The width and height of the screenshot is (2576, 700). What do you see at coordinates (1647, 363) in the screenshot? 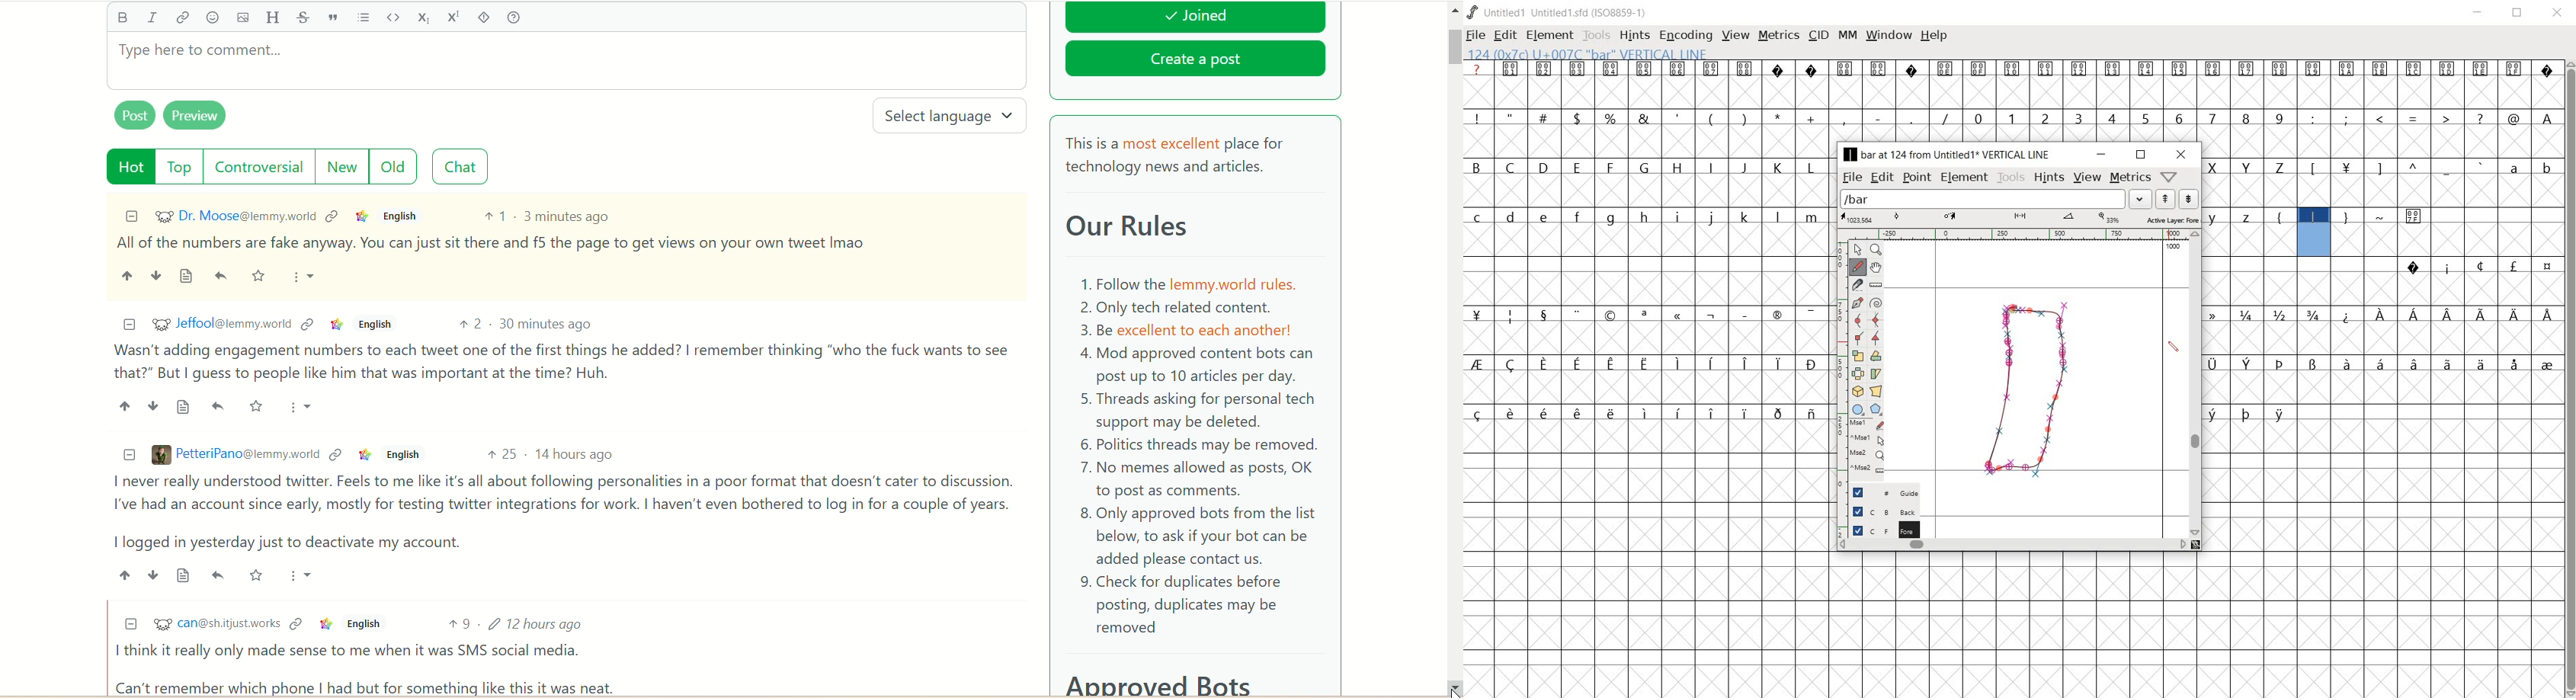
I see `special letters` at bounding box center [1647, 363].